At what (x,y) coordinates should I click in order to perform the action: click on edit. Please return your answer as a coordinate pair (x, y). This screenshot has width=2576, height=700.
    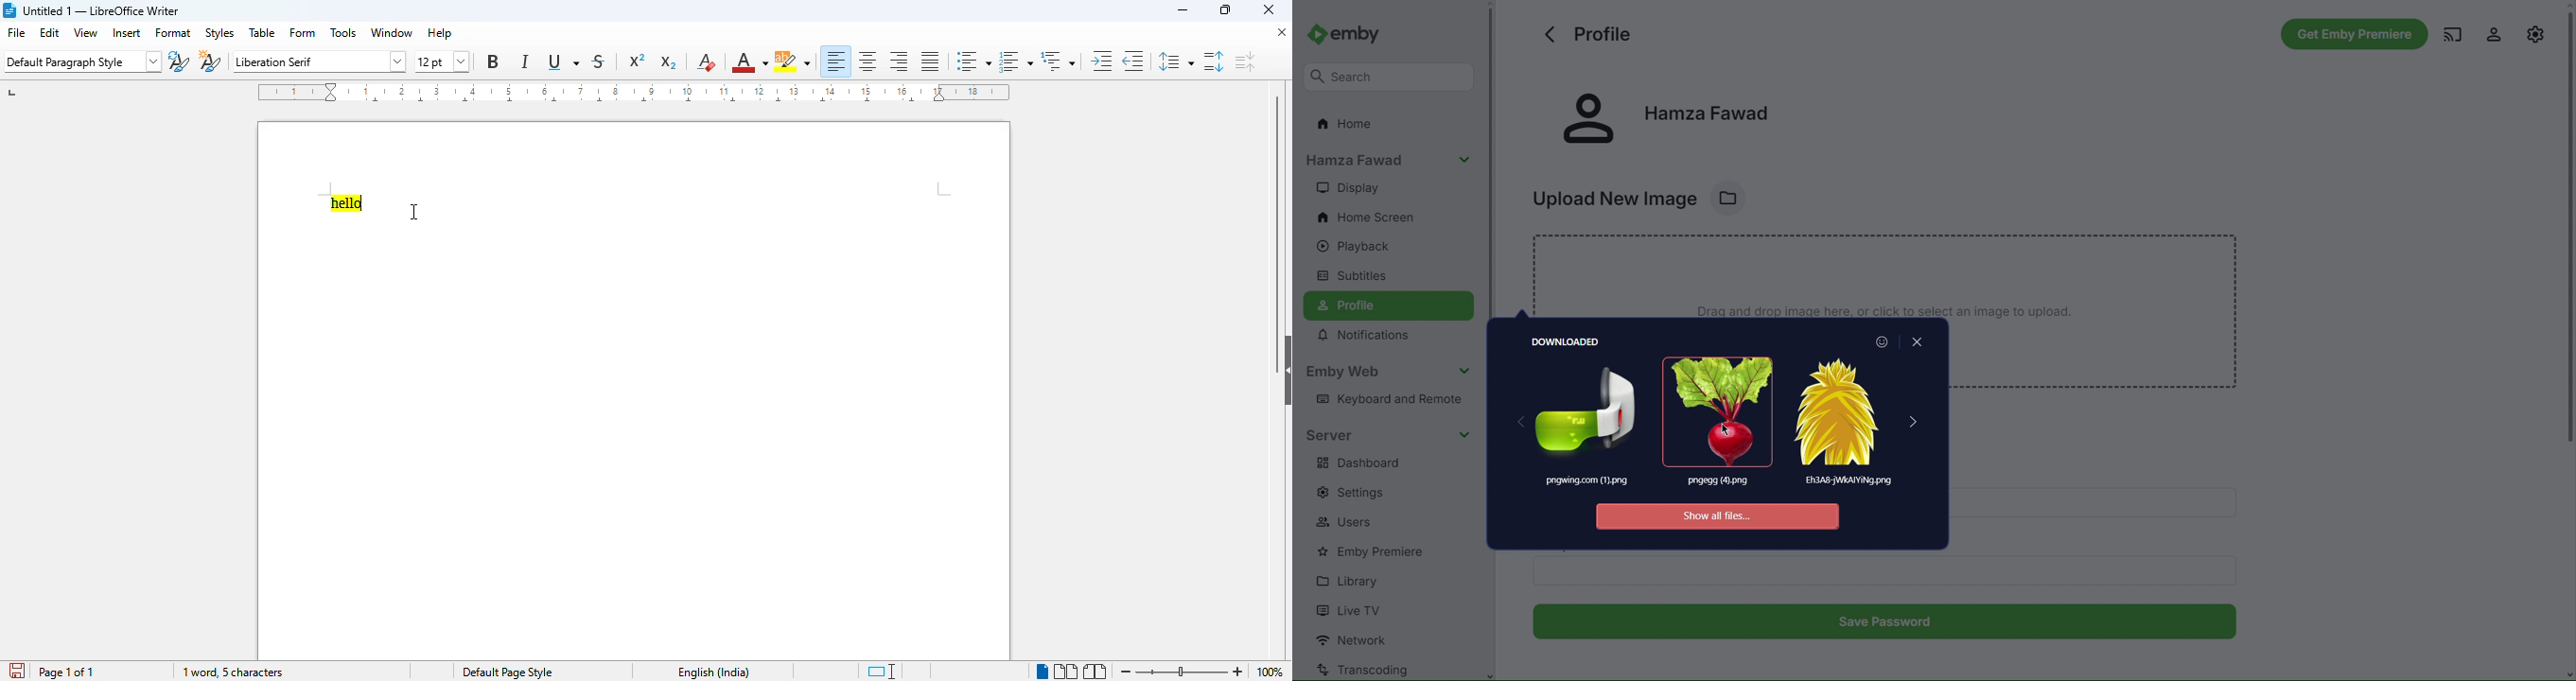
    Looking at the image, I should click on (50, 32).